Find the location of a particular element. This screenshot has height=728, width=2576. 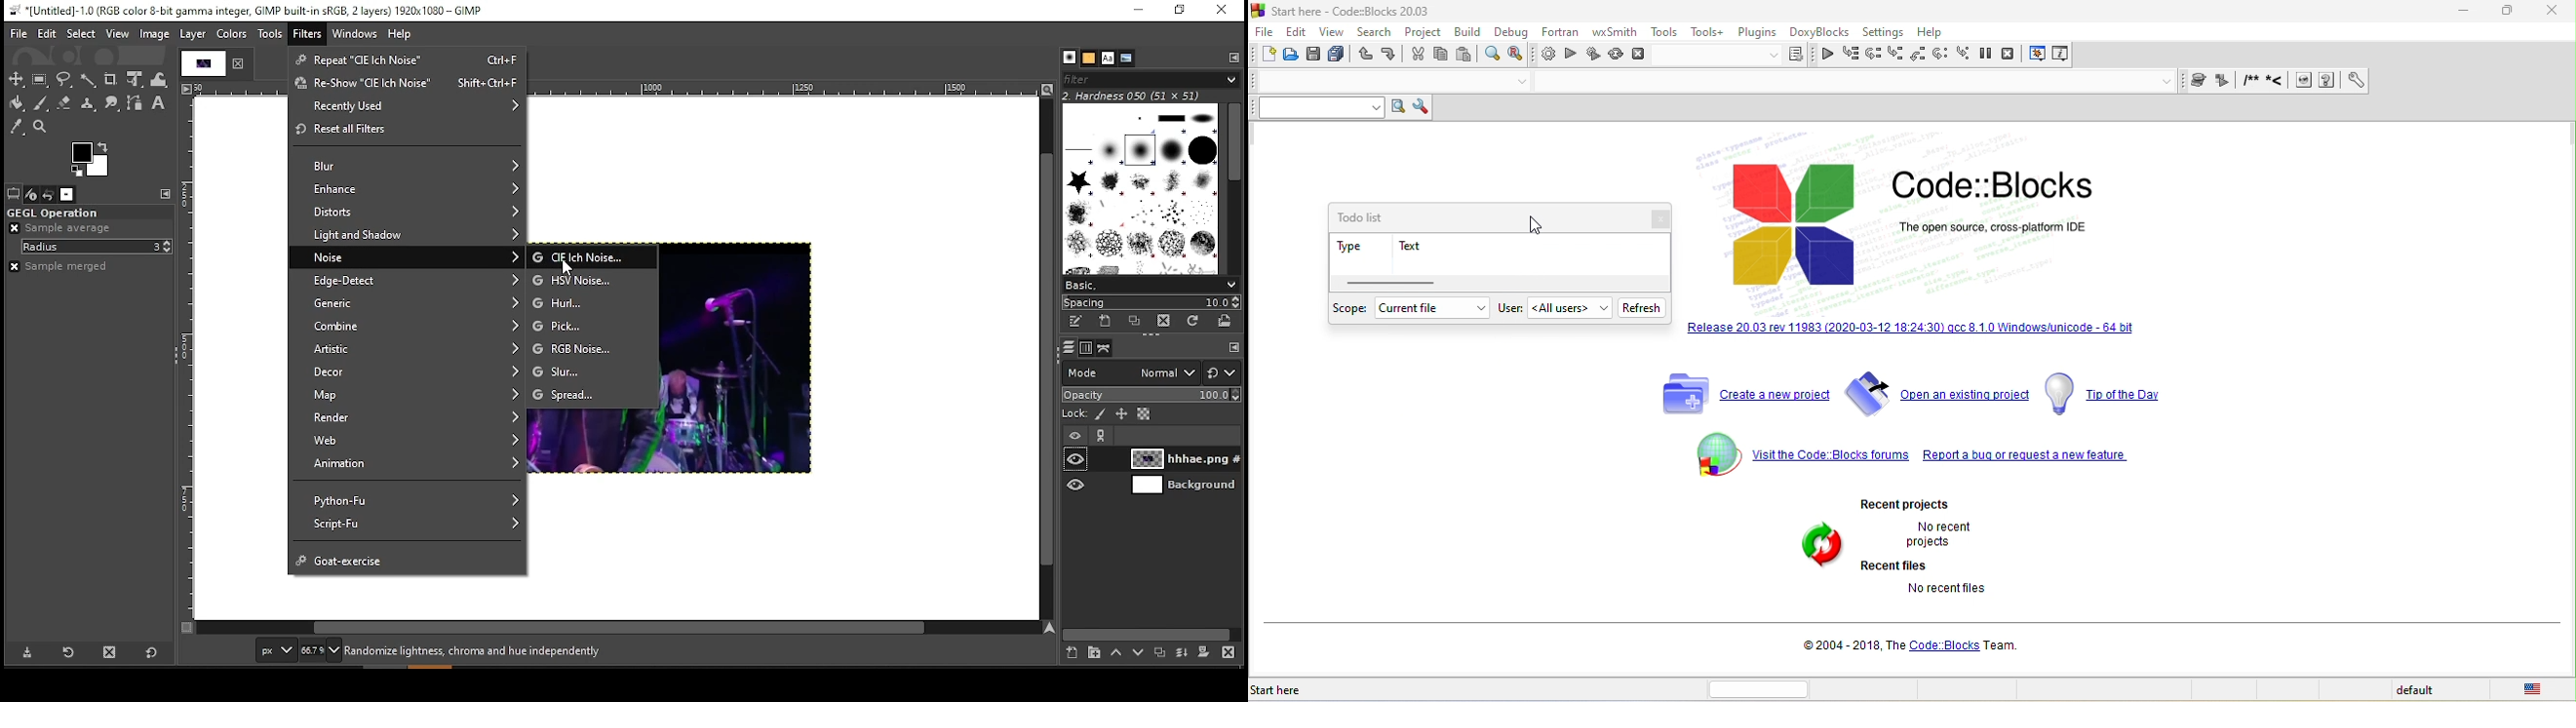

drop down is located at coordinates (1521, 83).